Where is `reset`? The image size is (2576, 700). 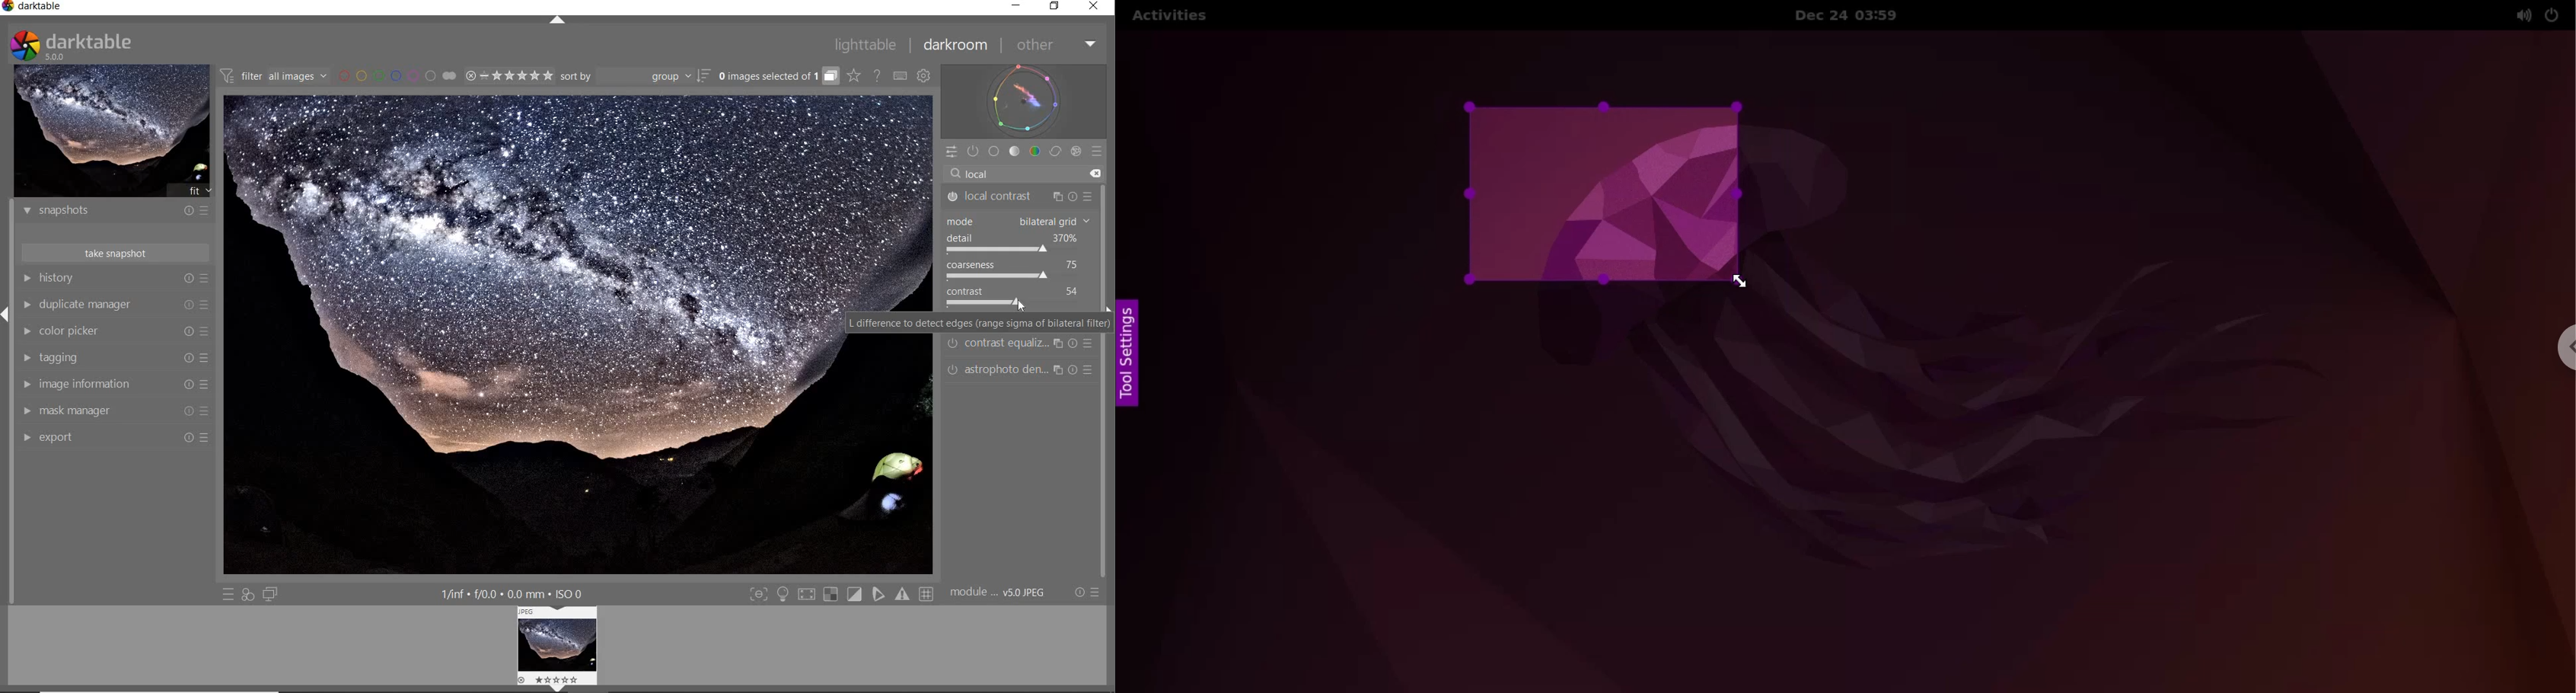
reset is located at coordinates (188, 279).